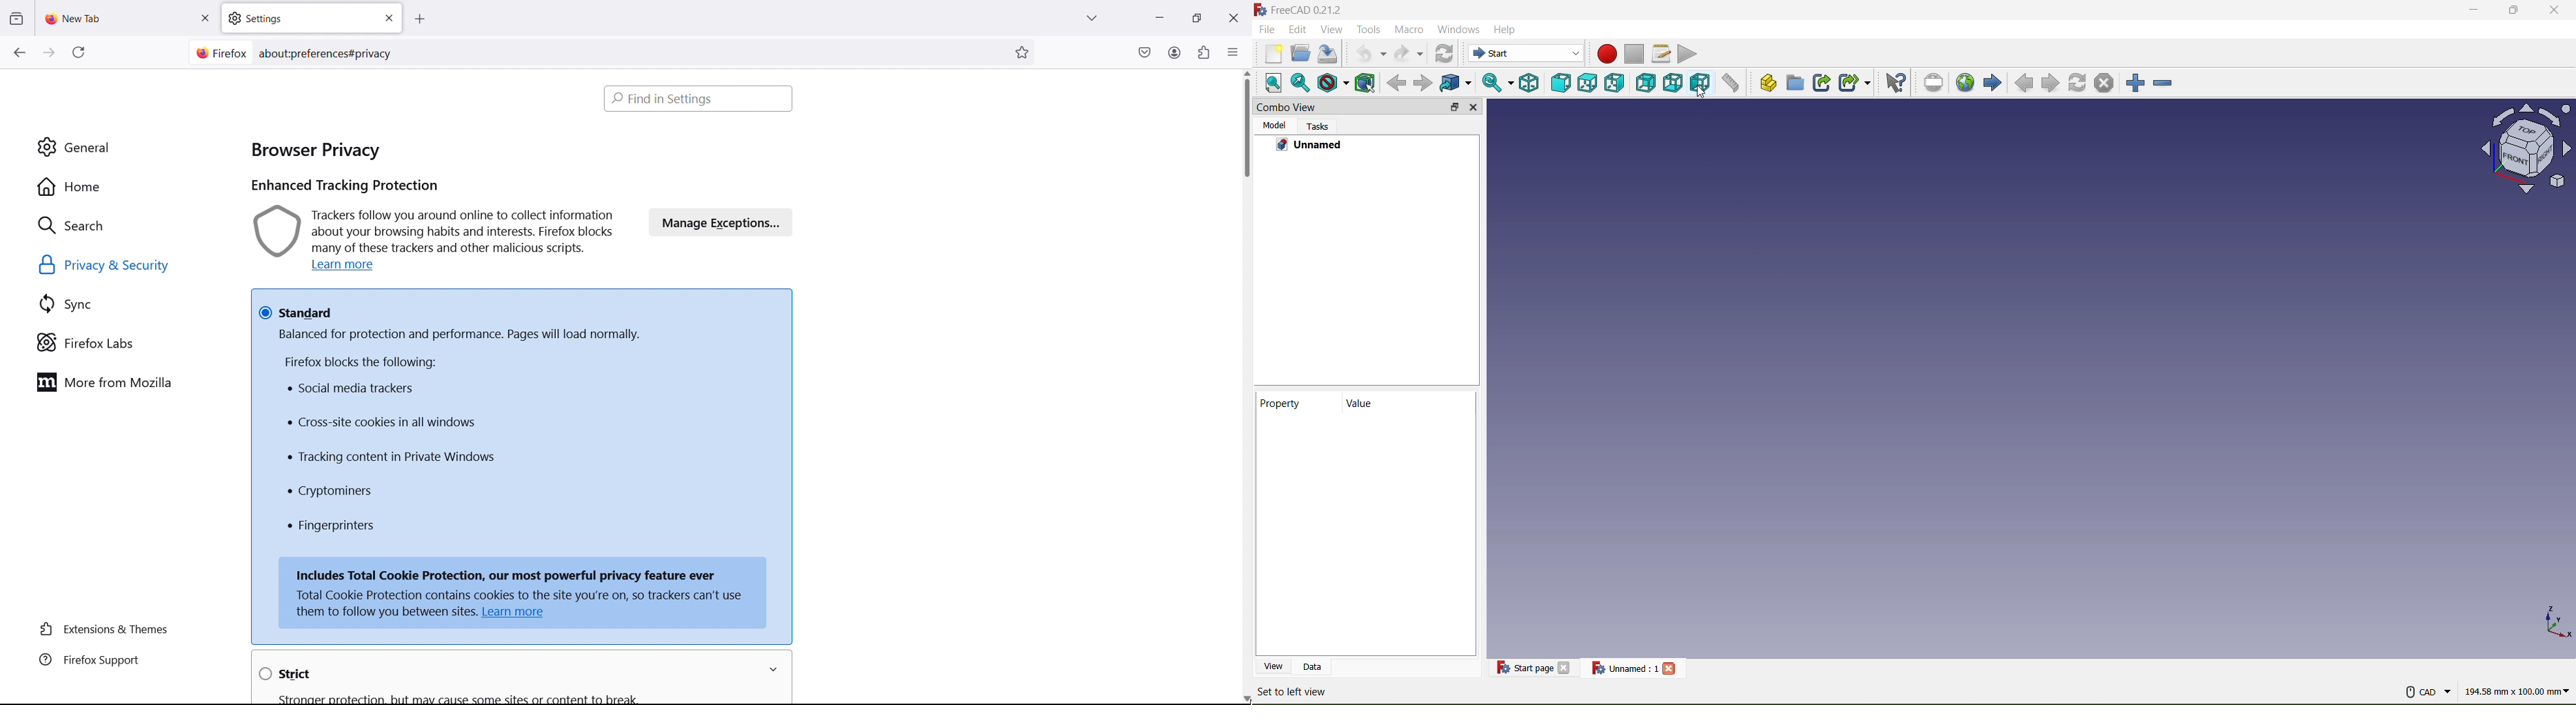  I want to click on Create Group, so click(1795, 82).